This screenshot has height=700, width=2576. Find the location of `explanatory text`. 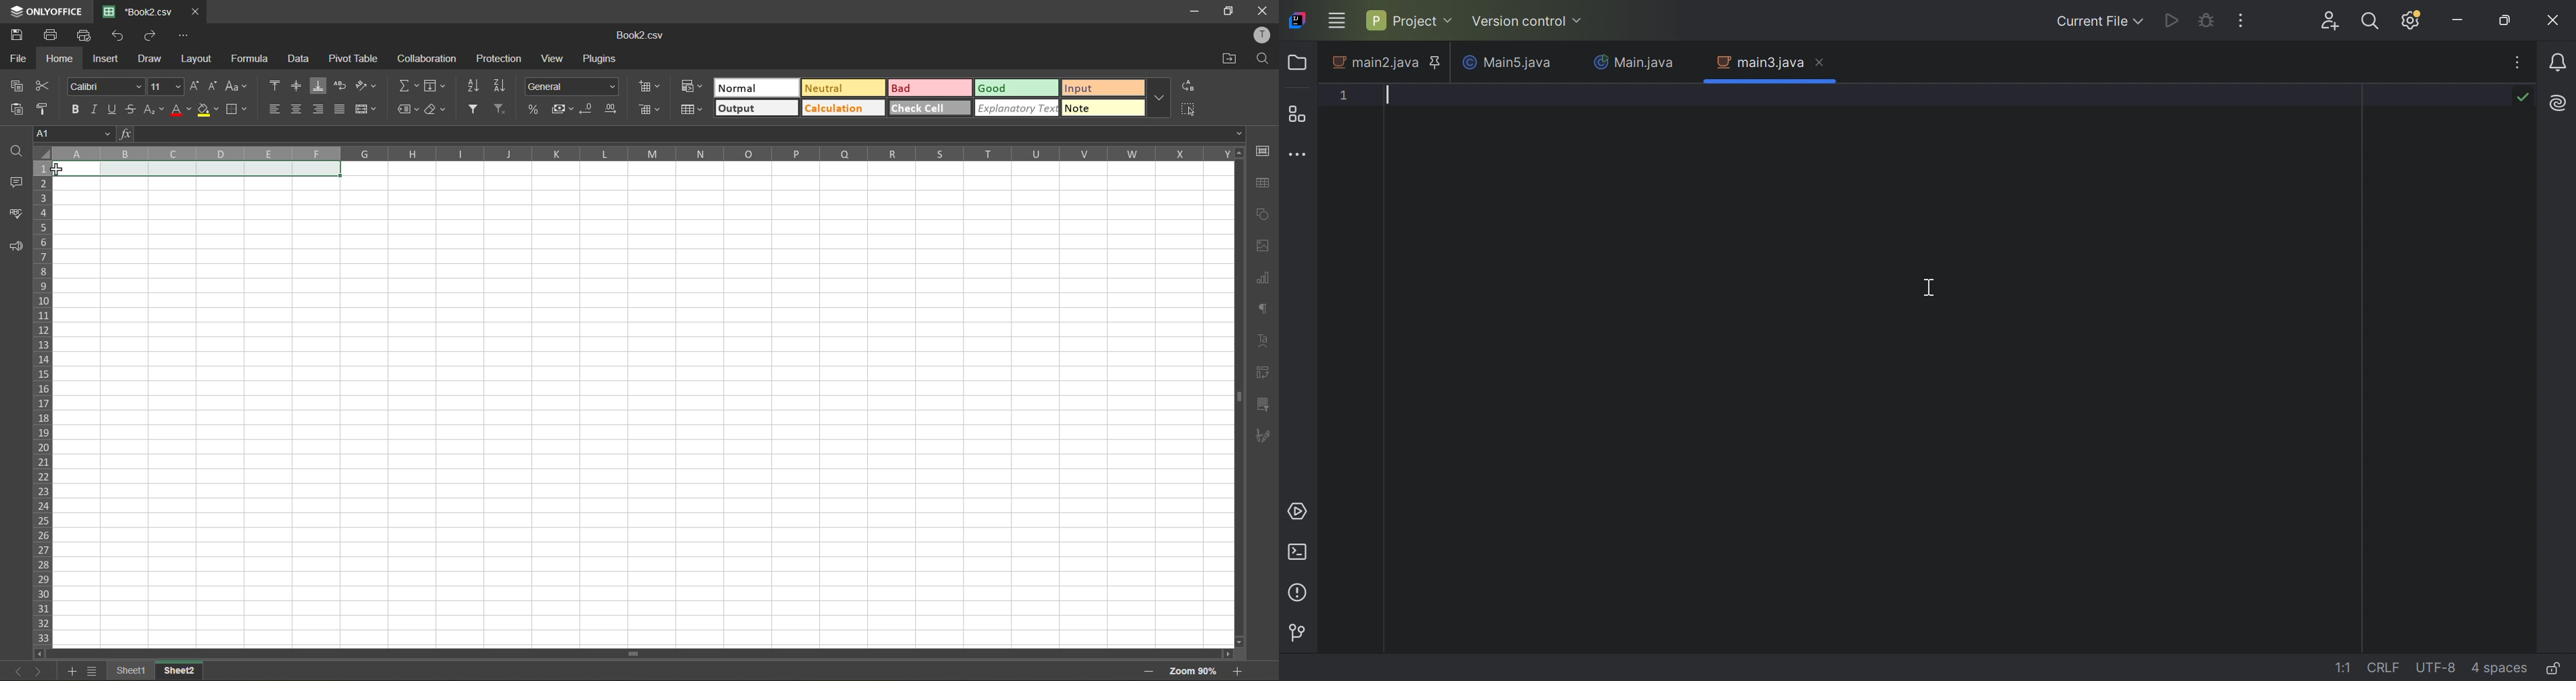

explanatory text is located at coordinates (1019, 109).